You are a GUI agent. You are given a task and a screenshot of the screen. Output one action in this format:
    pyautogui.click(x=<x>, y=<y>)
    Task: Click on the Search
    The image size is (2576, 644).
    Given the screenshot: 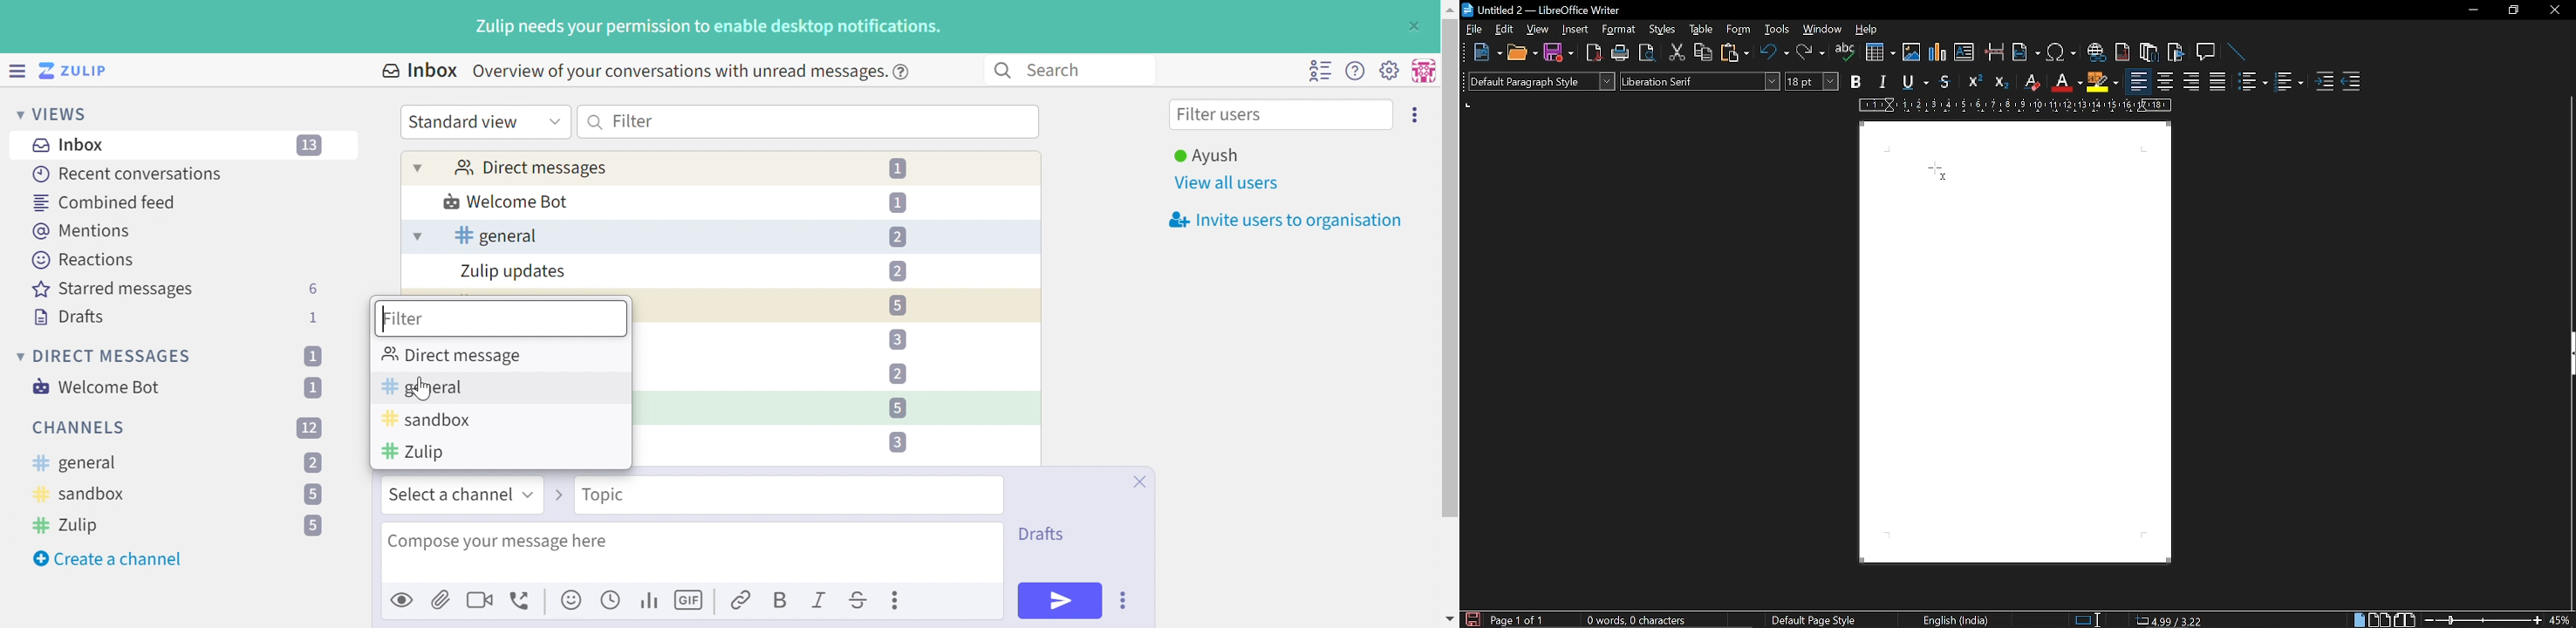 What is the action you would take?
    pyautogui.click(x=596, y=122)
    